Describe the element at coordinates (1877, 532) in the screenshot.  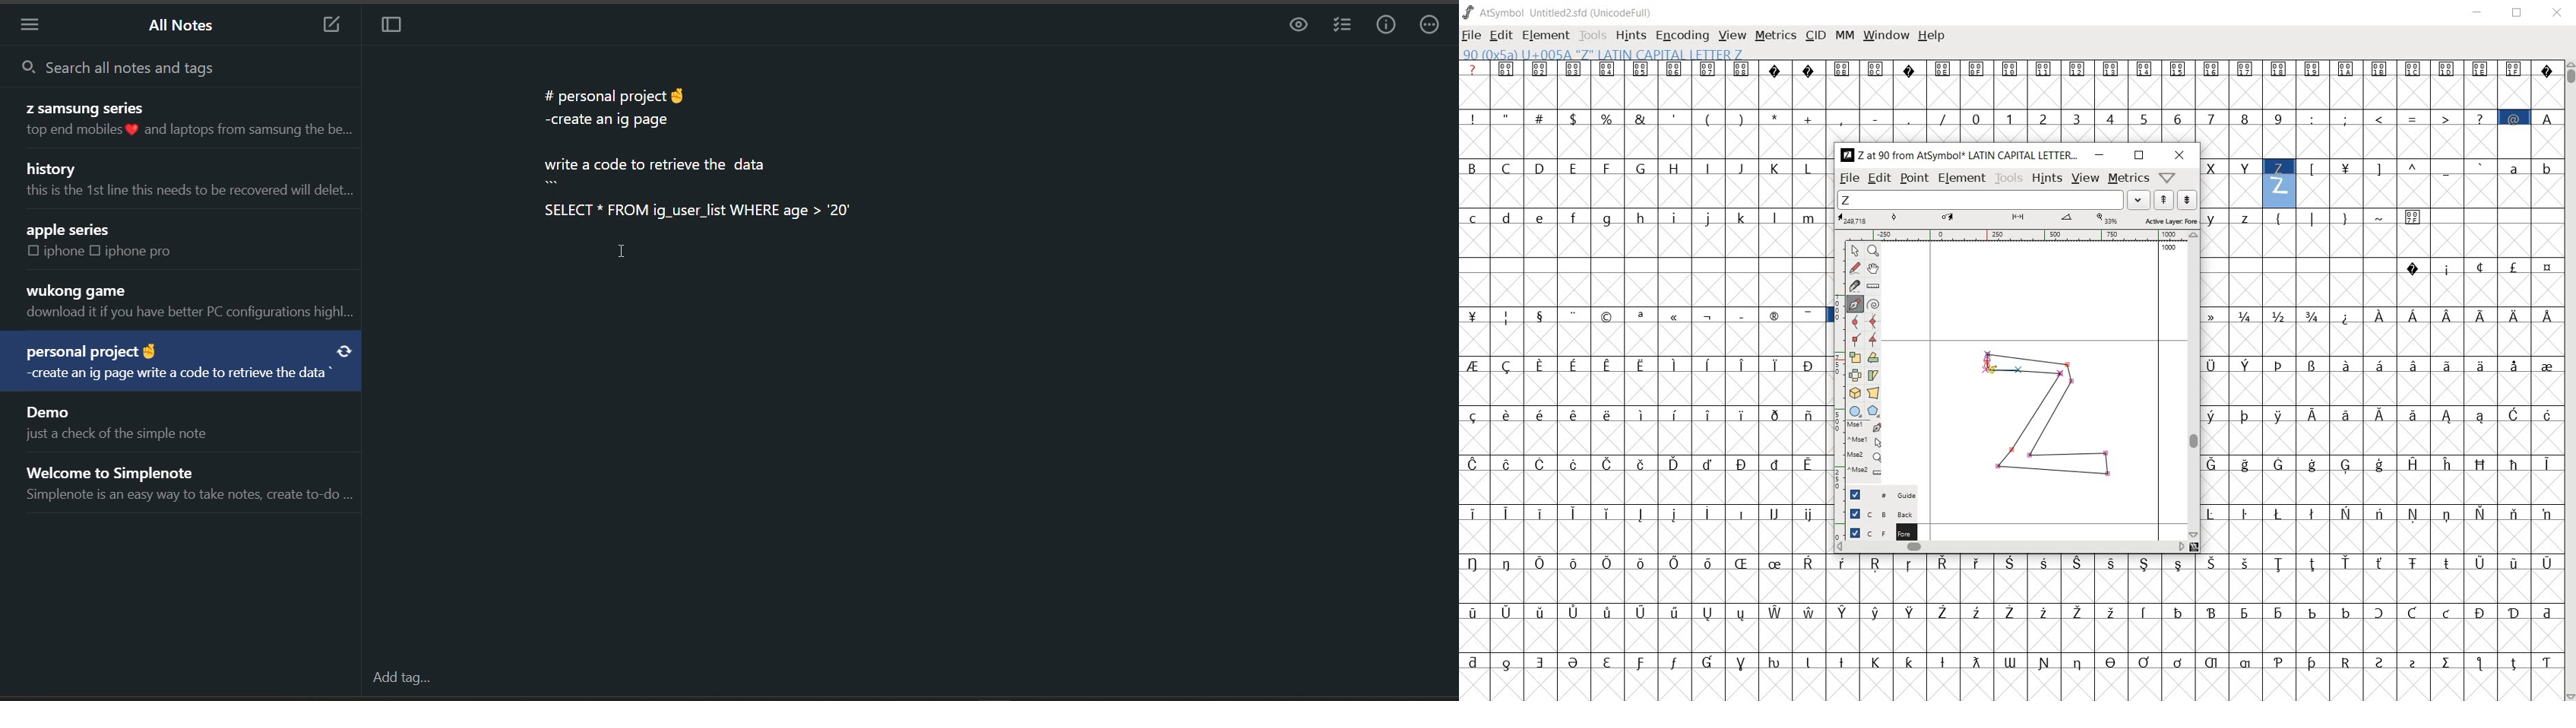
I see `Foreground` at that location.